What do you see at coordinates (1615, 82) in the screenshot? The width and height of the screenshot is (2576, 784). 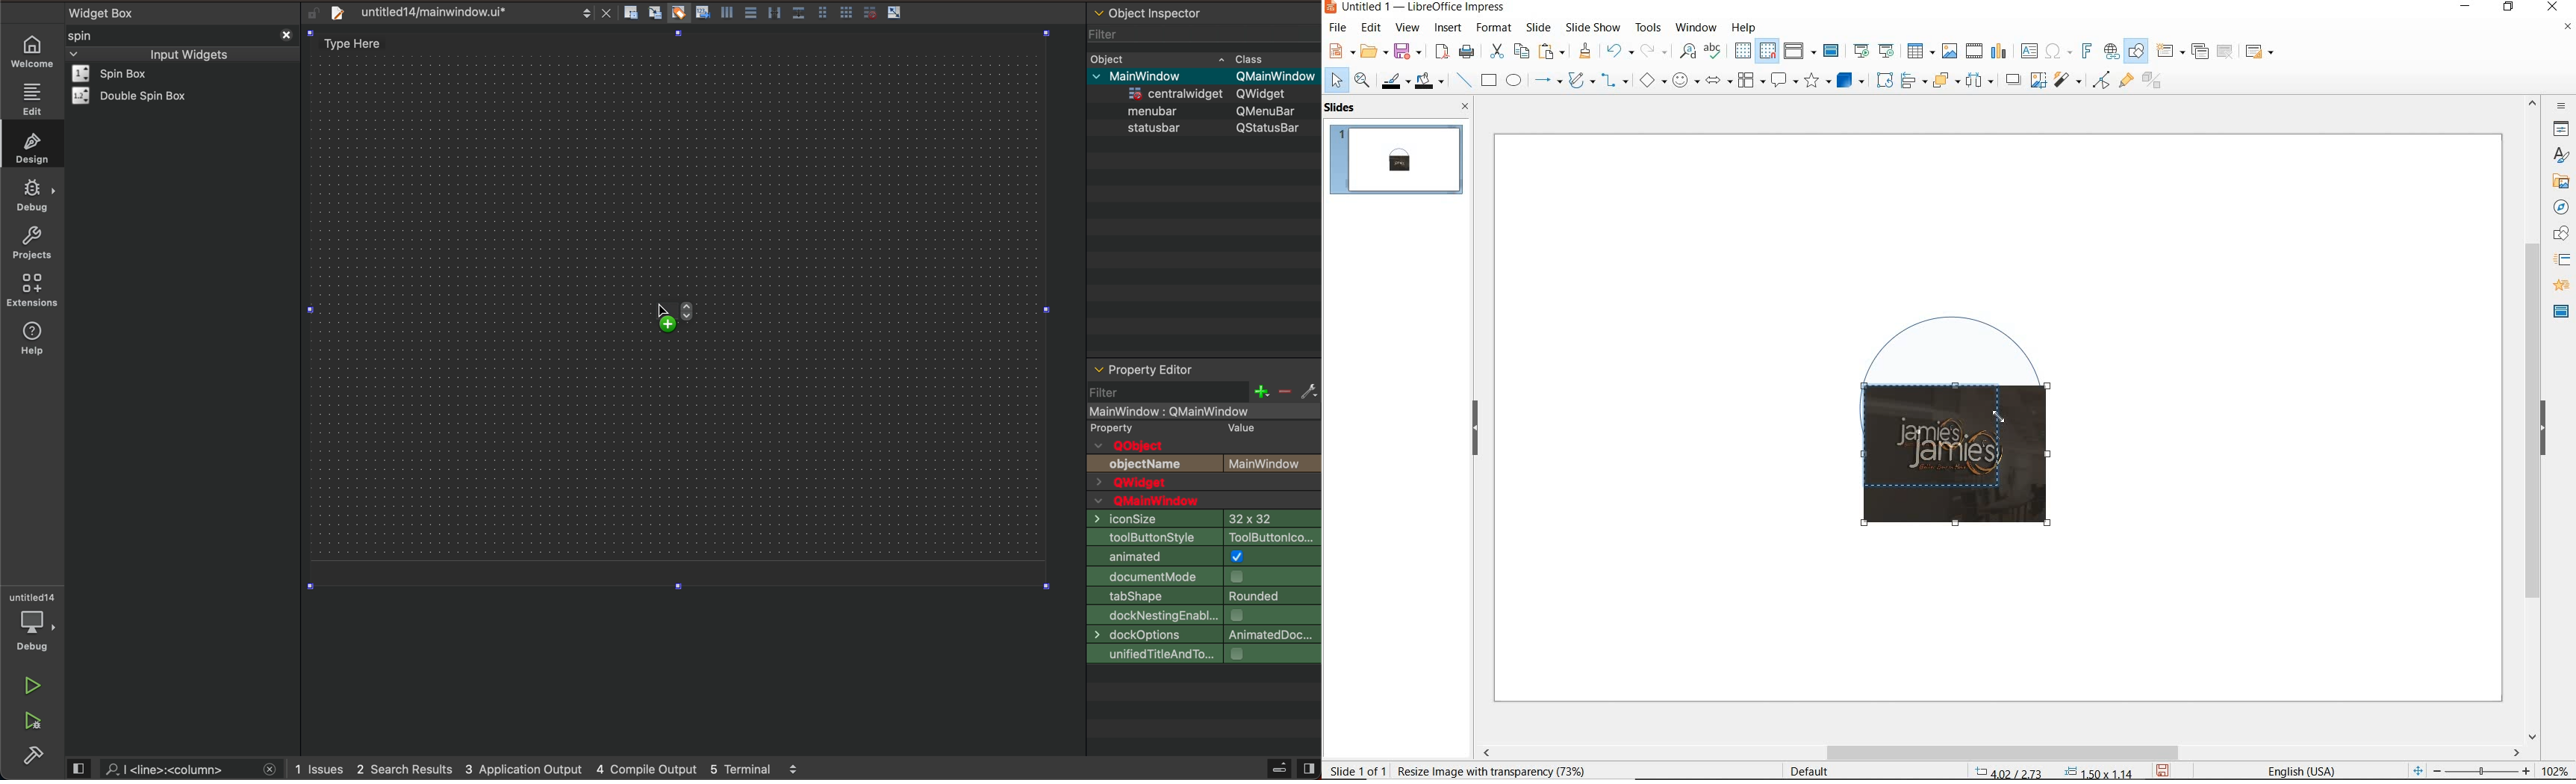 I see `connectors` at bounding box center [1615, 82].